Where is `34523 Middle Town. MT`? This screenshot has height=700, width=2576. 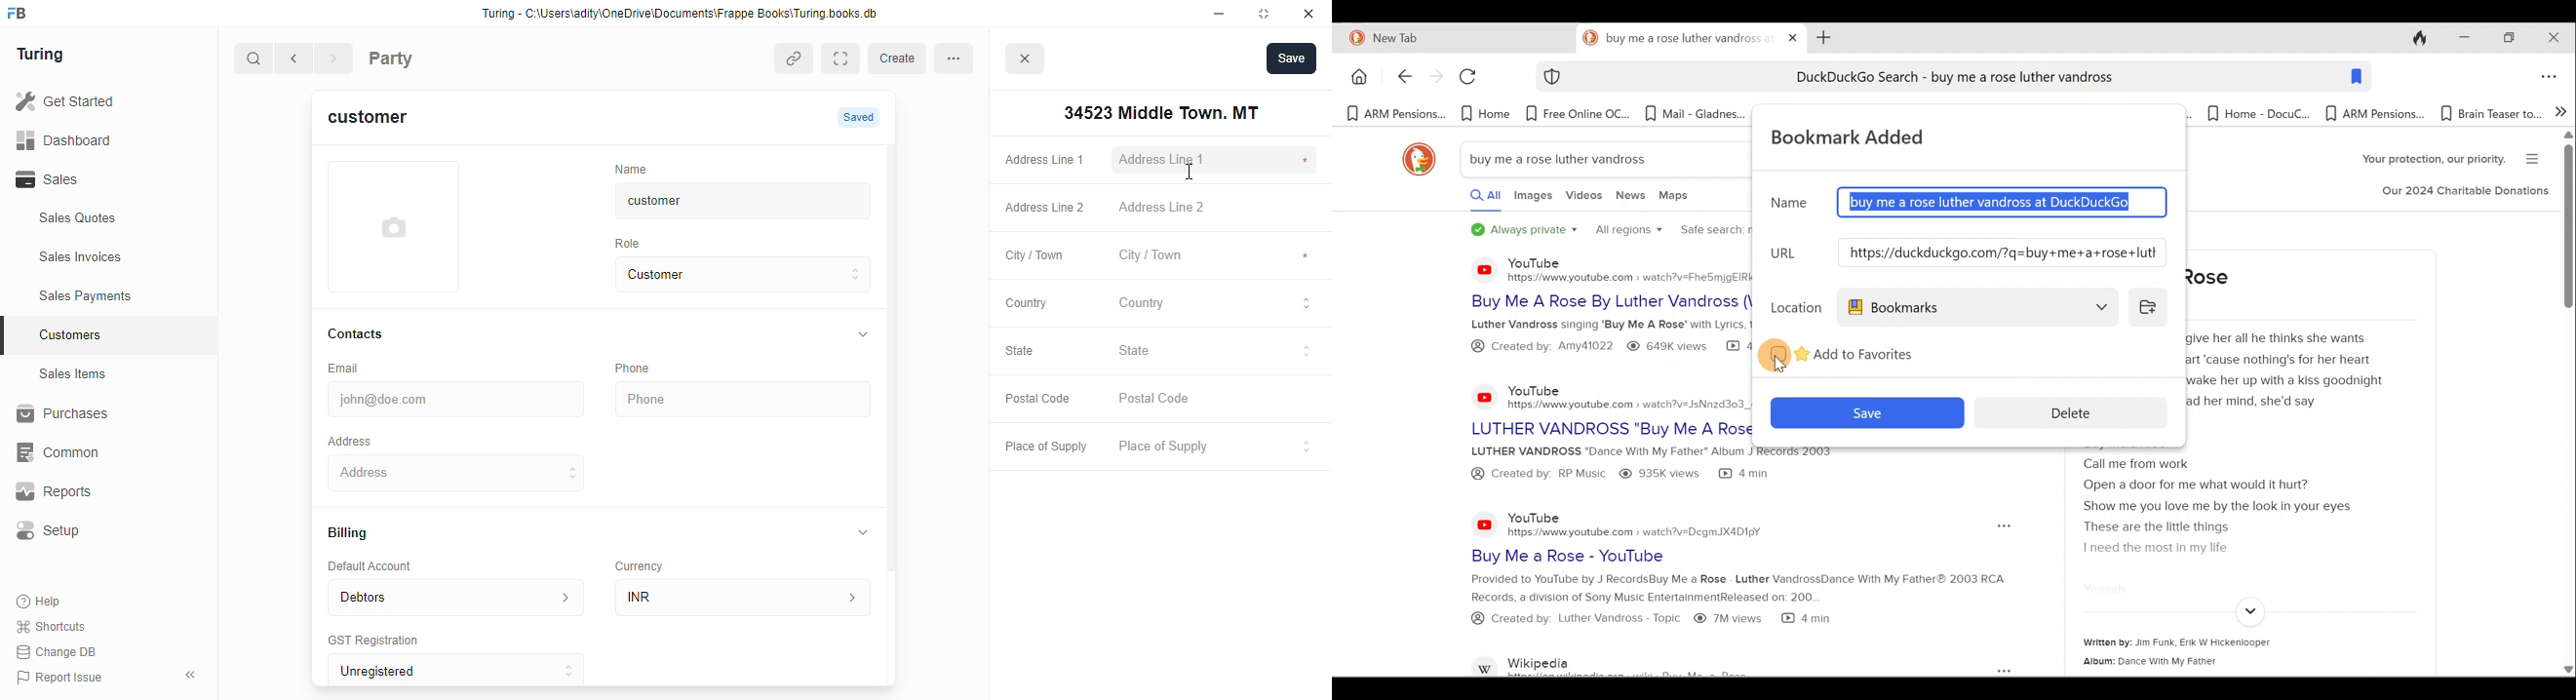
34523 Middle Town. MT is located at coordinates (1157, 113).